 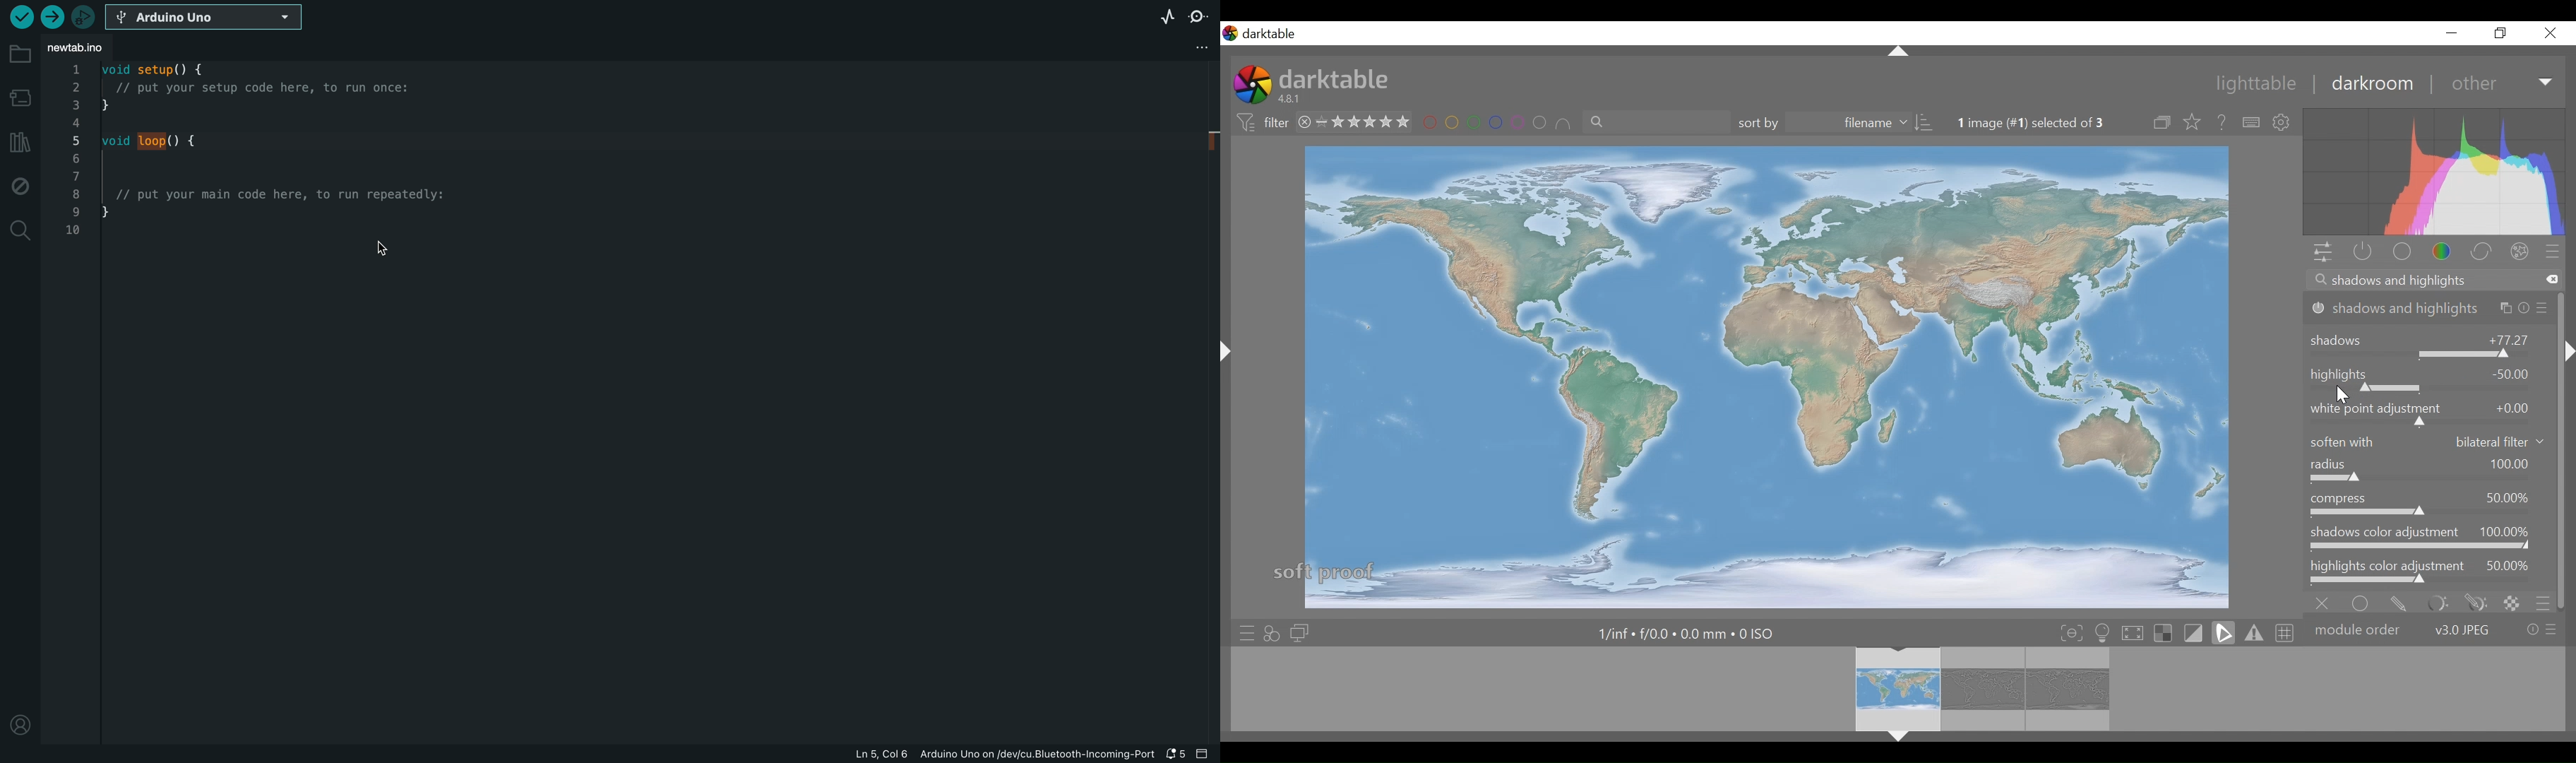 What do you see at coordinates (2283, 632) in the screenshot?
I see `toggle guidelines` at bounding box center [2283, 632].